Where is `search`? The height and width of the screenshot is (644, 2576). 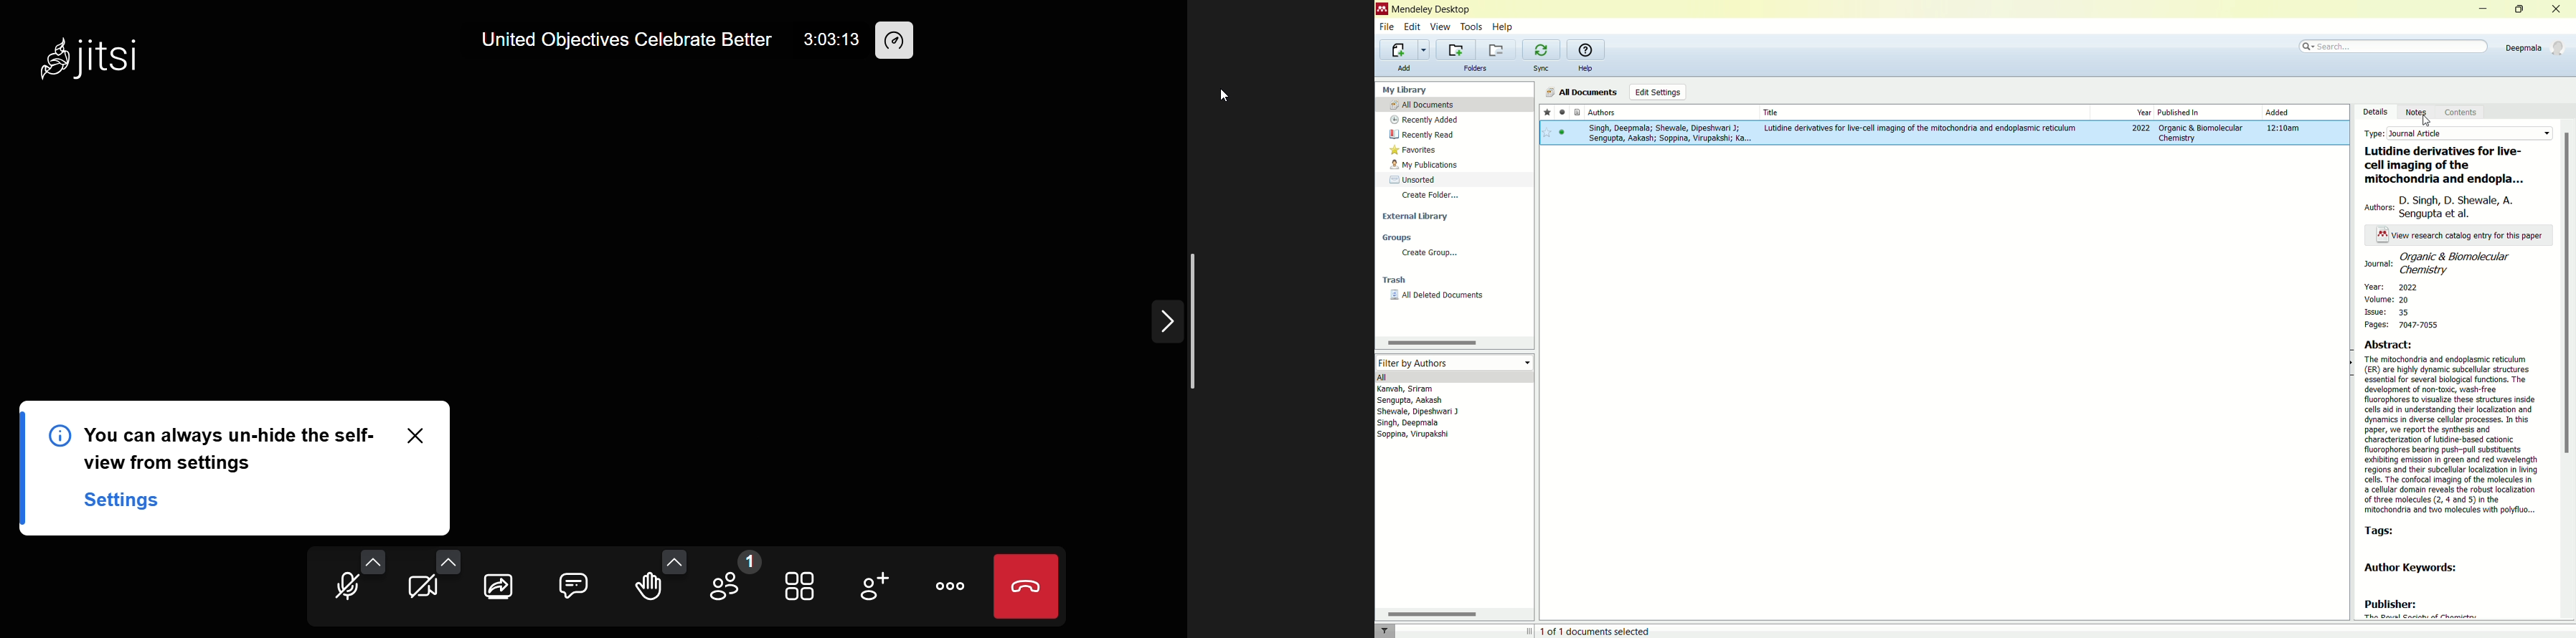 search is located at coordinates (2395, 44).